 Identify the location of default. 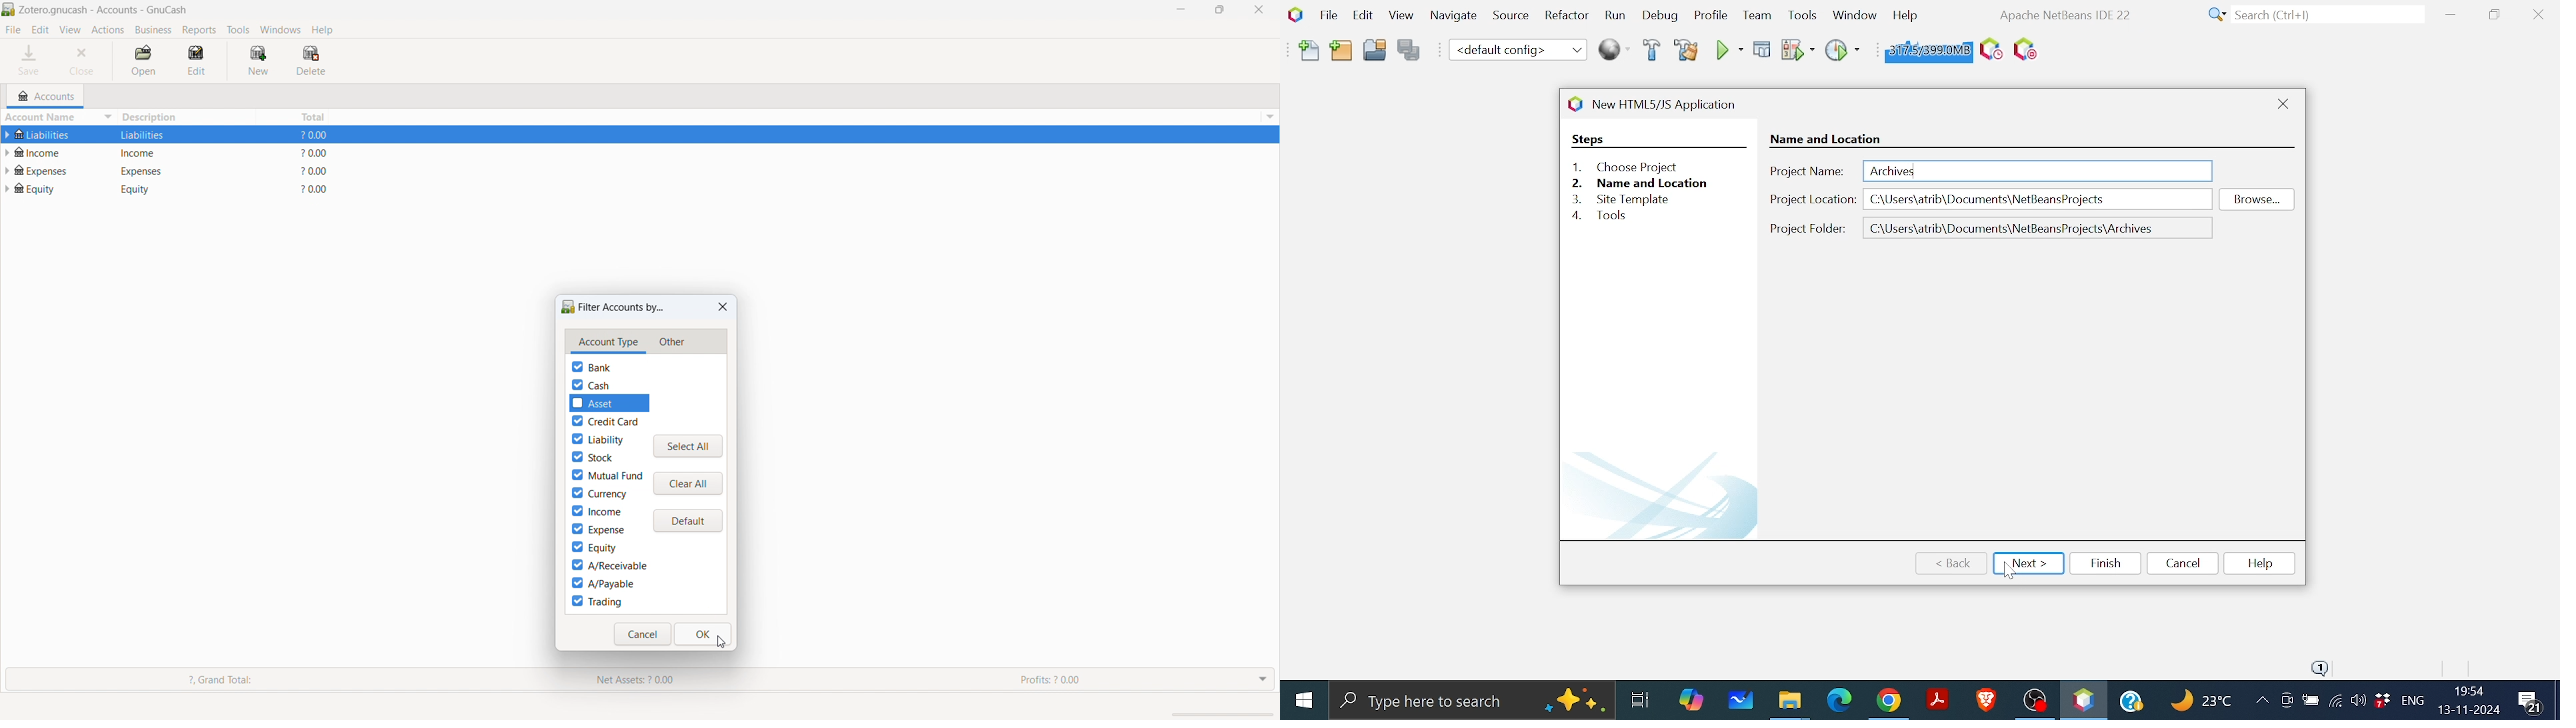
(687, 521).